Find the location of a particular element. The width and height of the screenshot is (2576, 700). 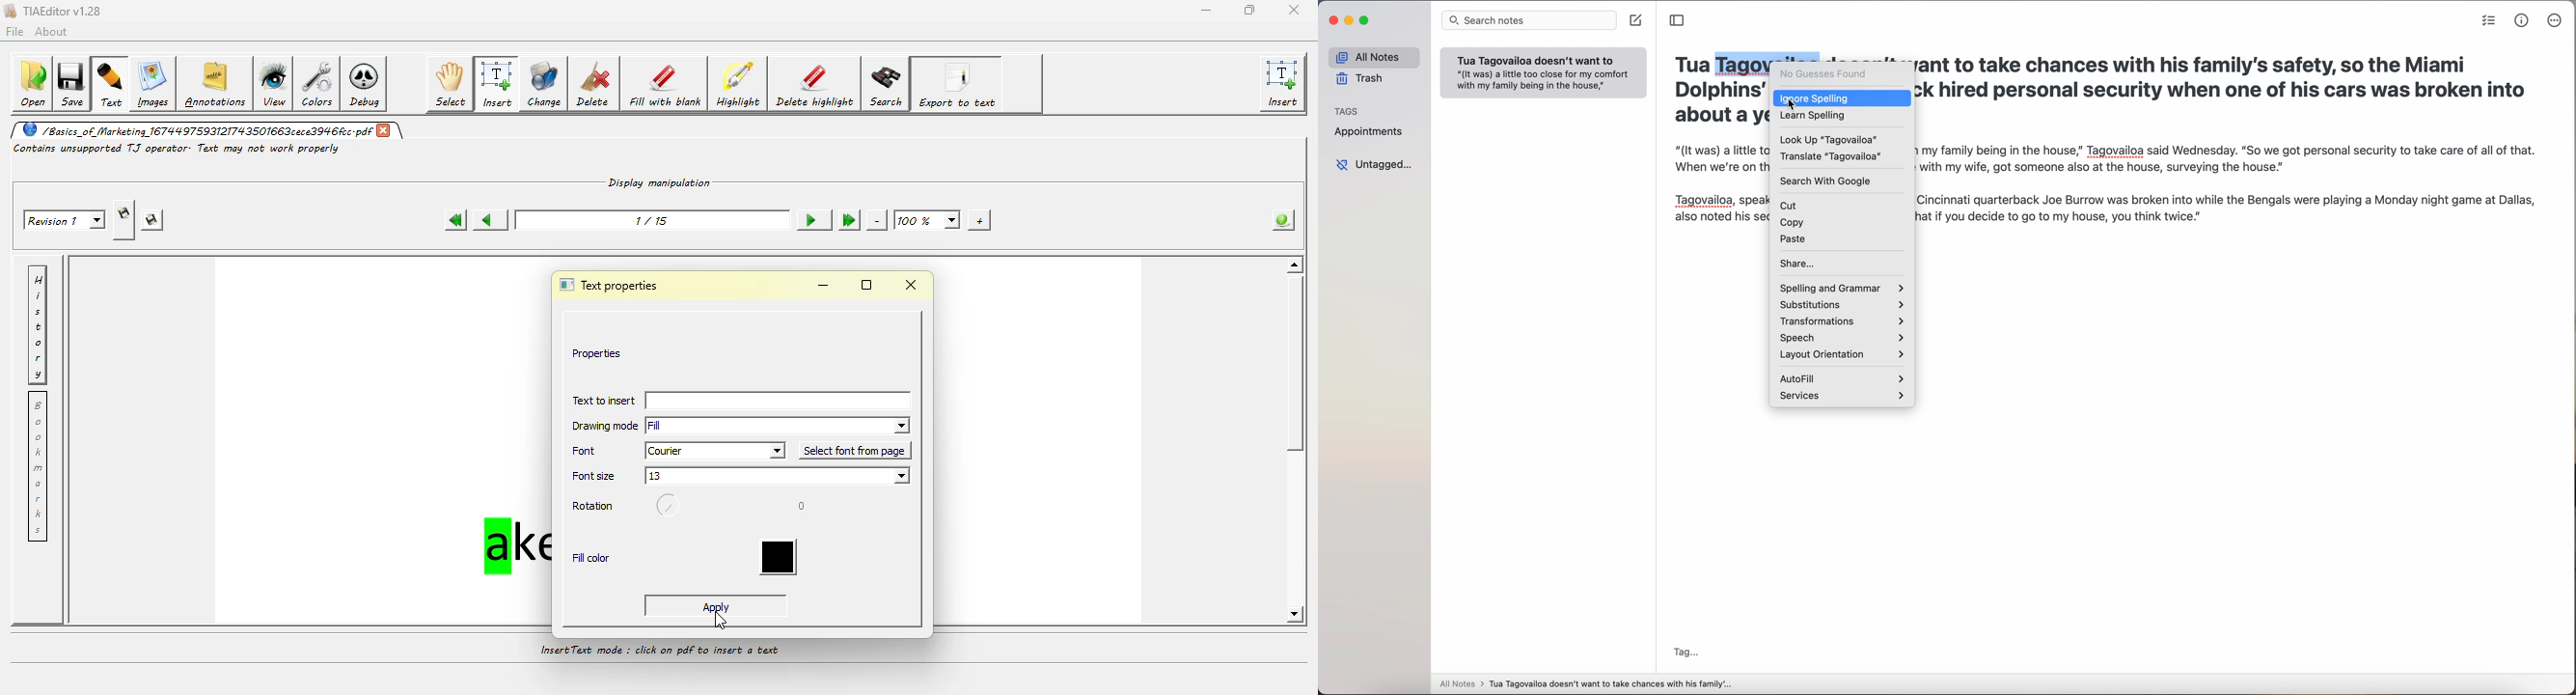

cursor is located at coordinates (1789, 102).